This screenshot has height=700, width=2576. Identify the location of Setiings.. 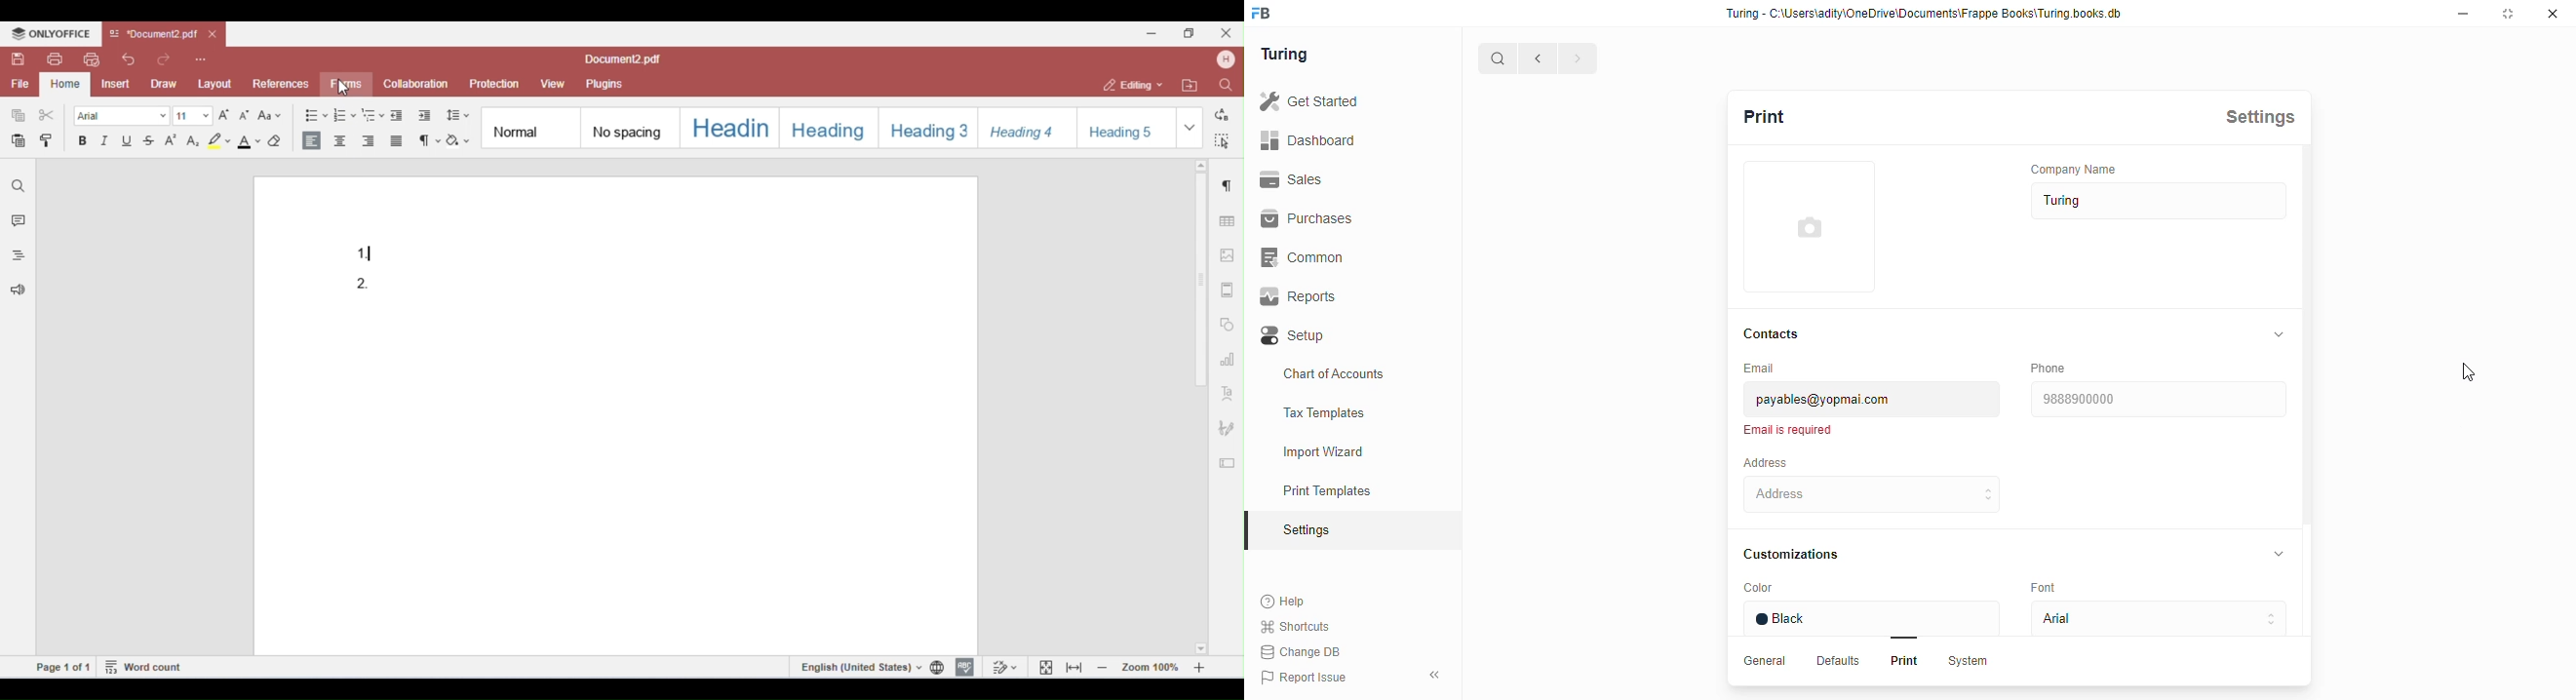
(1352, 530).